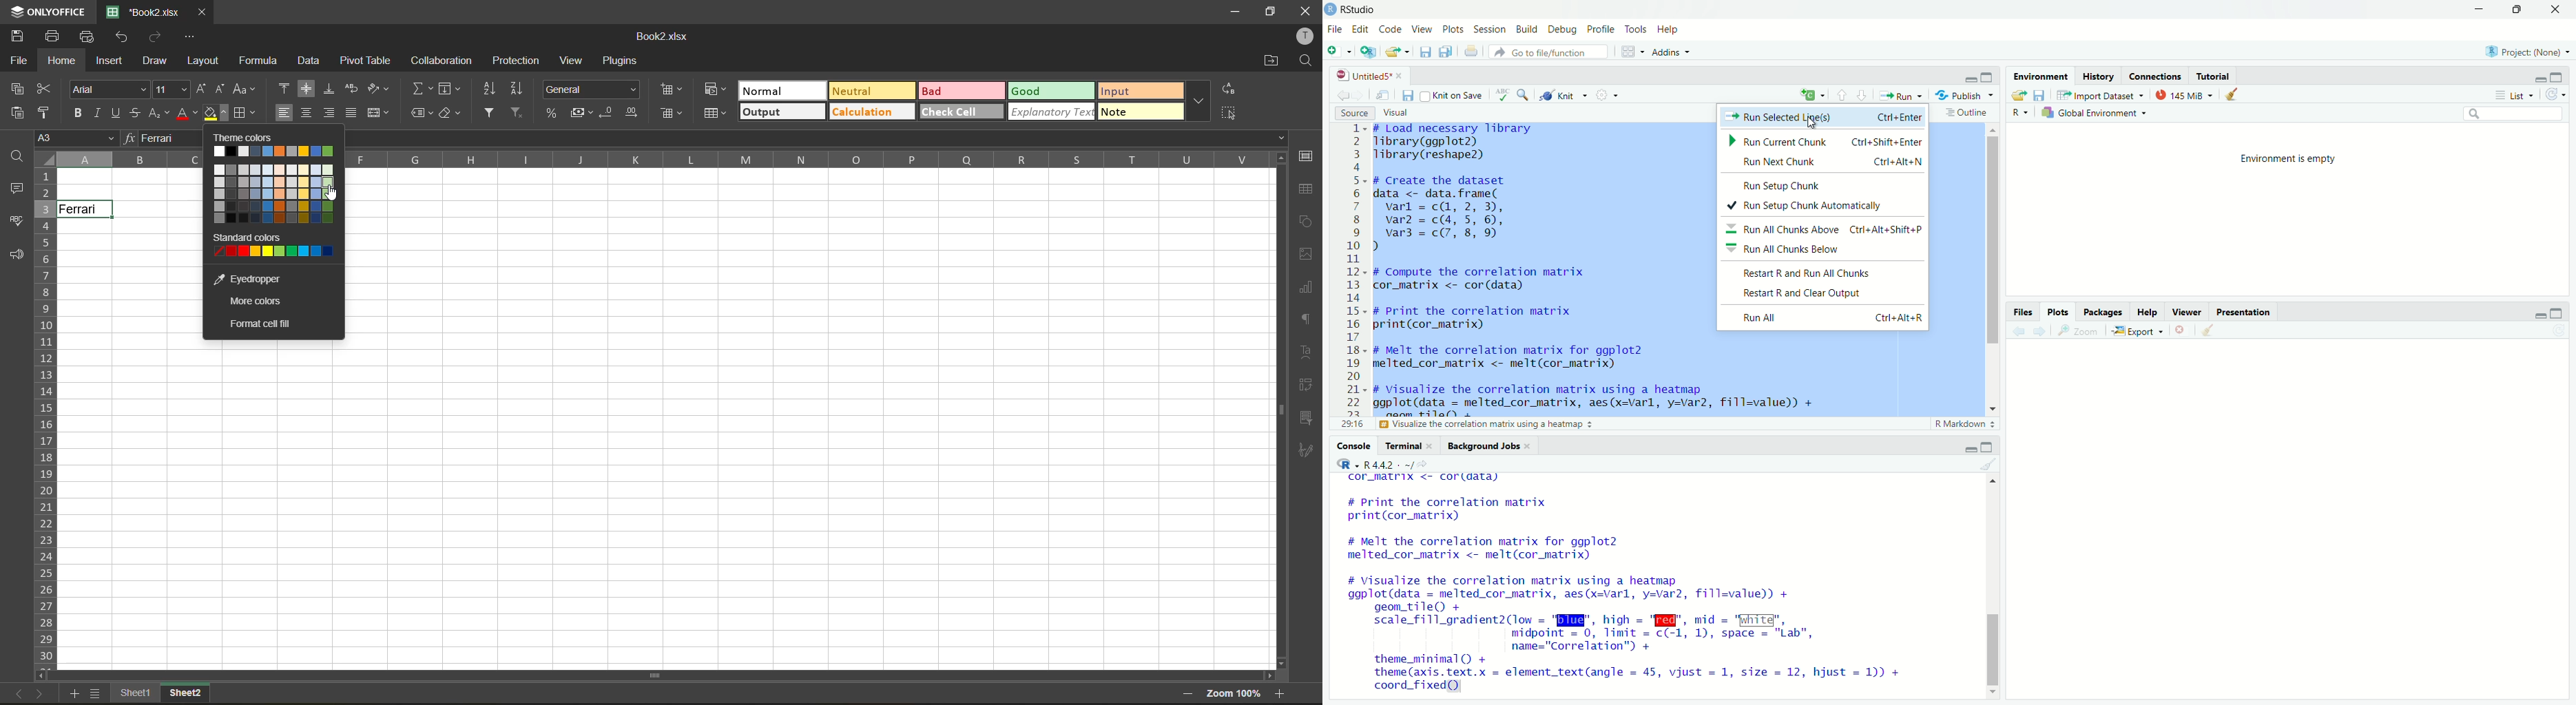 The image size is (2576, 728). Describe the element at coordinates (1309, 191) in the screenshot. I see `table` at that location.